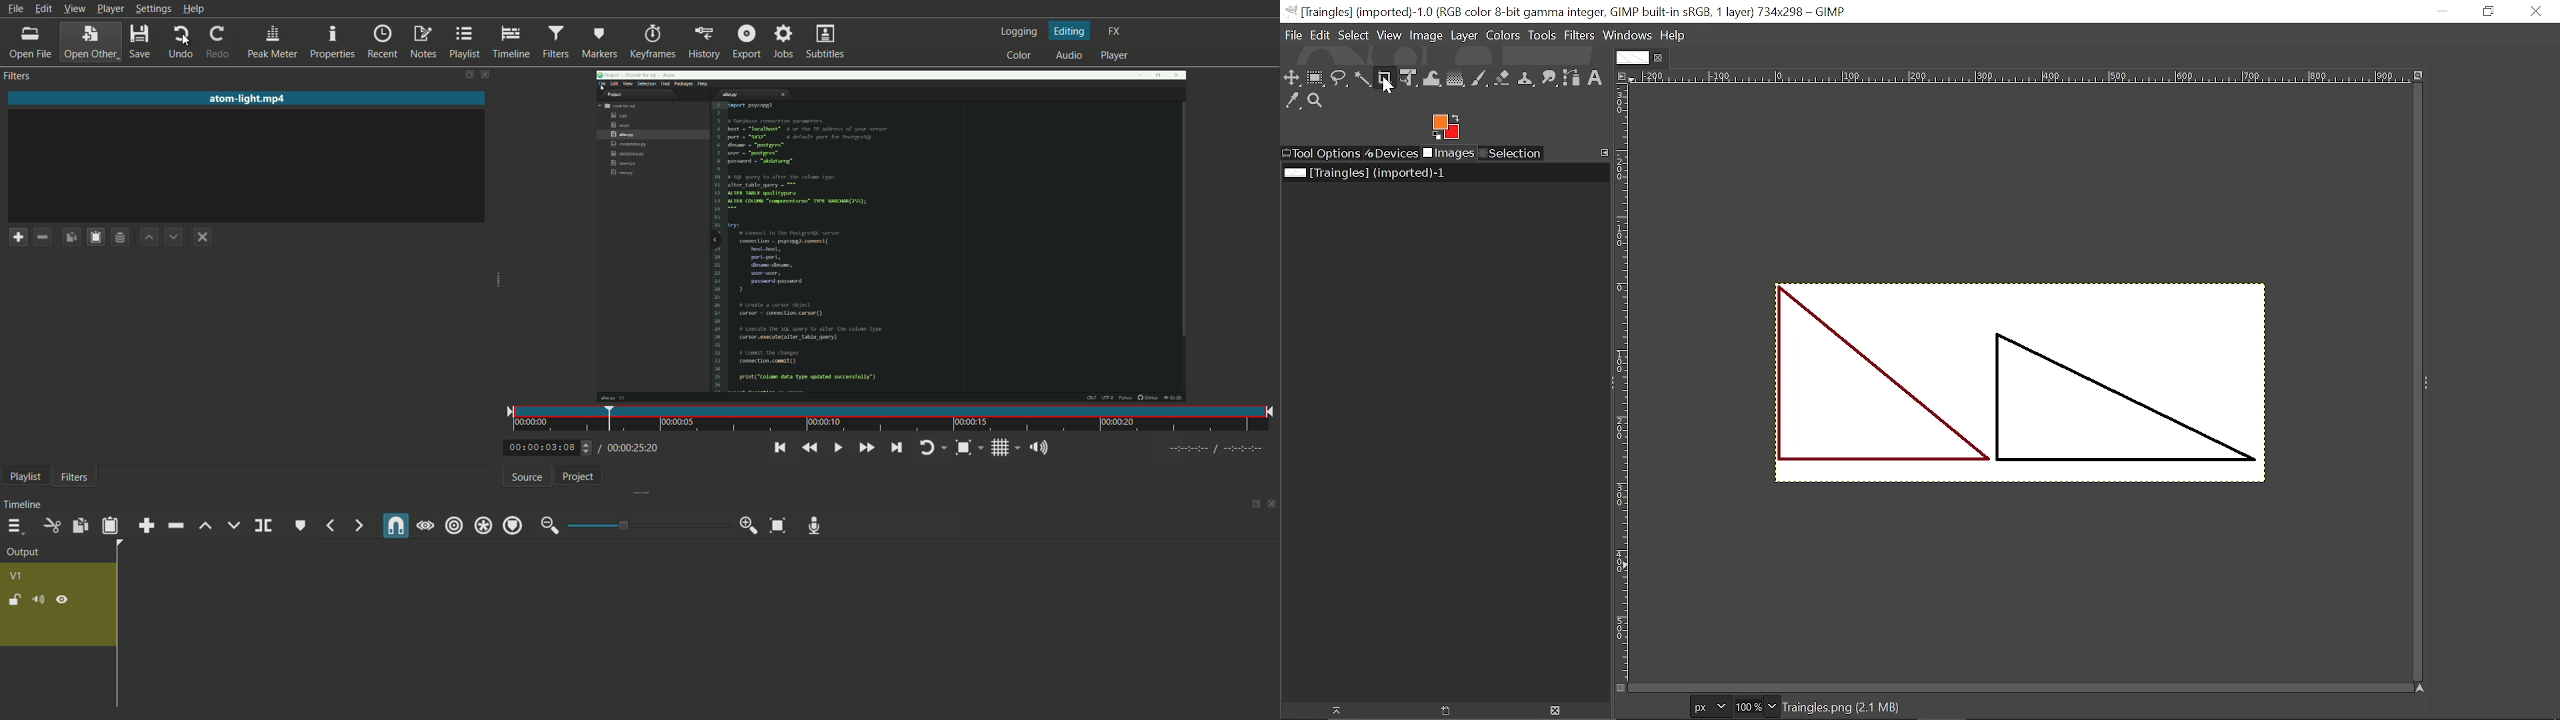 This screenshot has width=2576, height=728. What do you see at coordinates (1340, 79) in the screenshot?
I see `Free select tool` at bounding box center [1340, 79].